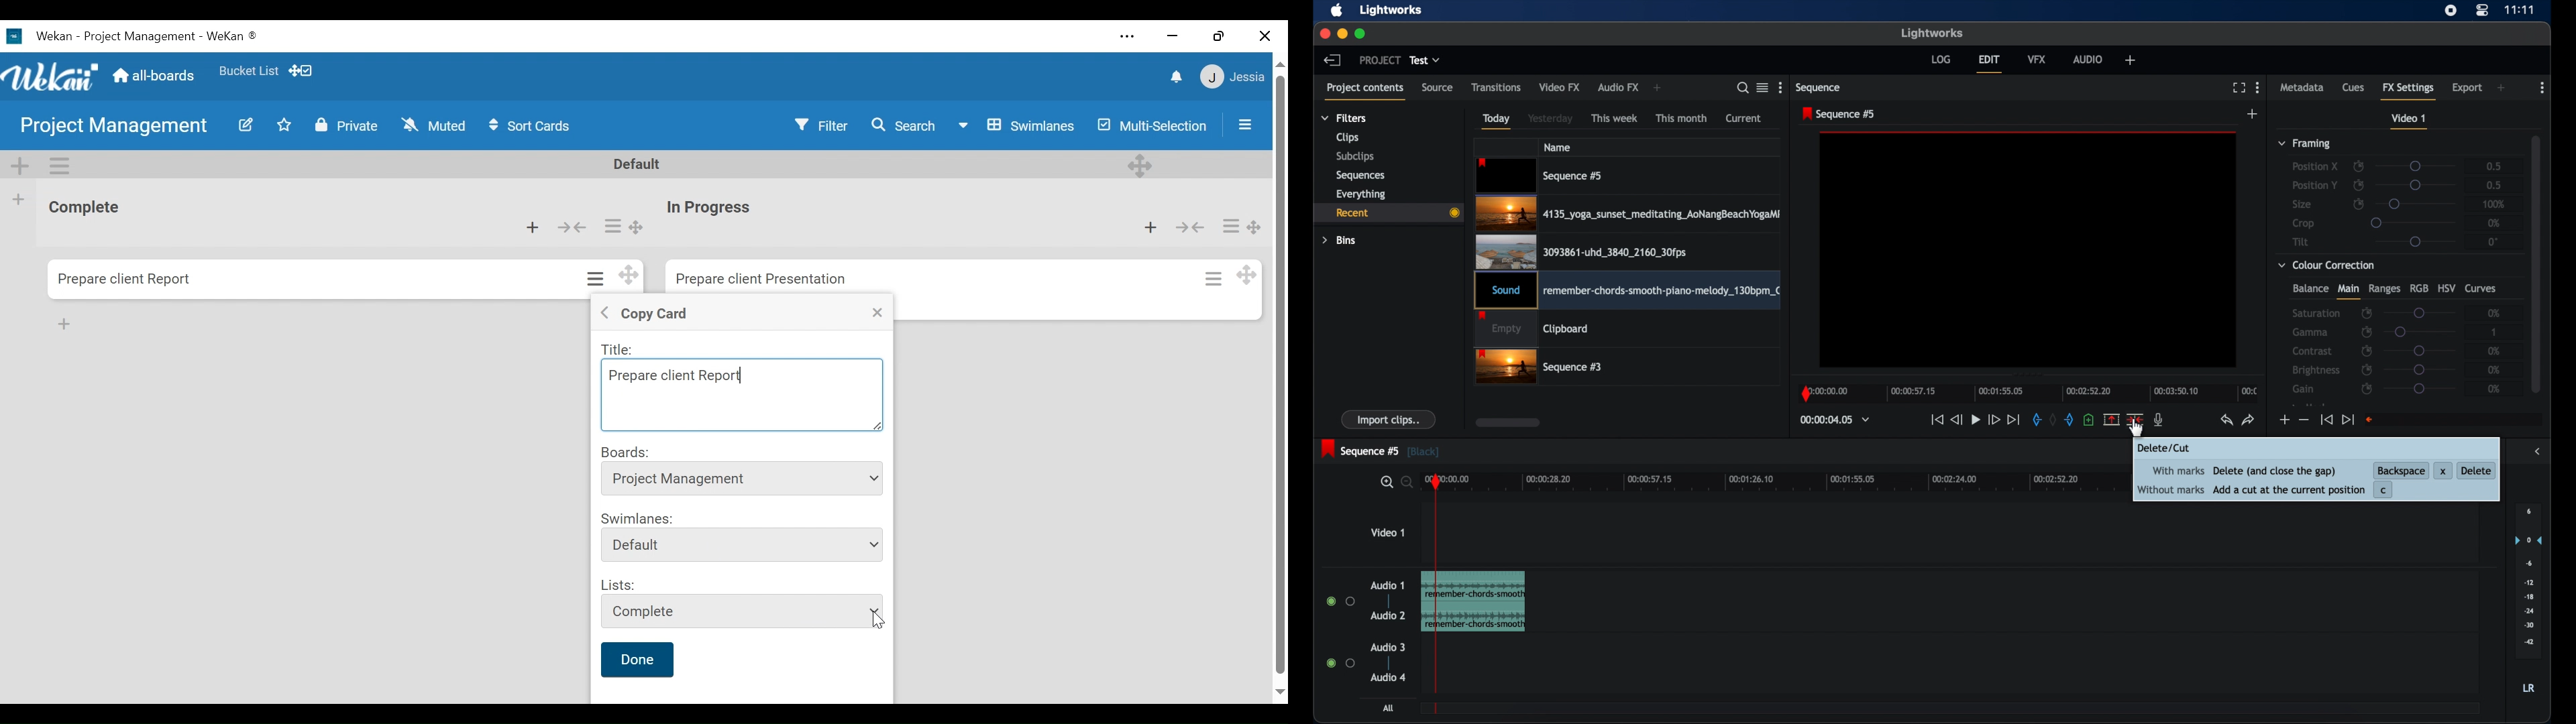 The height and width of the screenshot is (728, 2576). What do you see at coordinates (2033, 420) in the screenshot?
I see `in mark` at bounding box center [2033, 420].